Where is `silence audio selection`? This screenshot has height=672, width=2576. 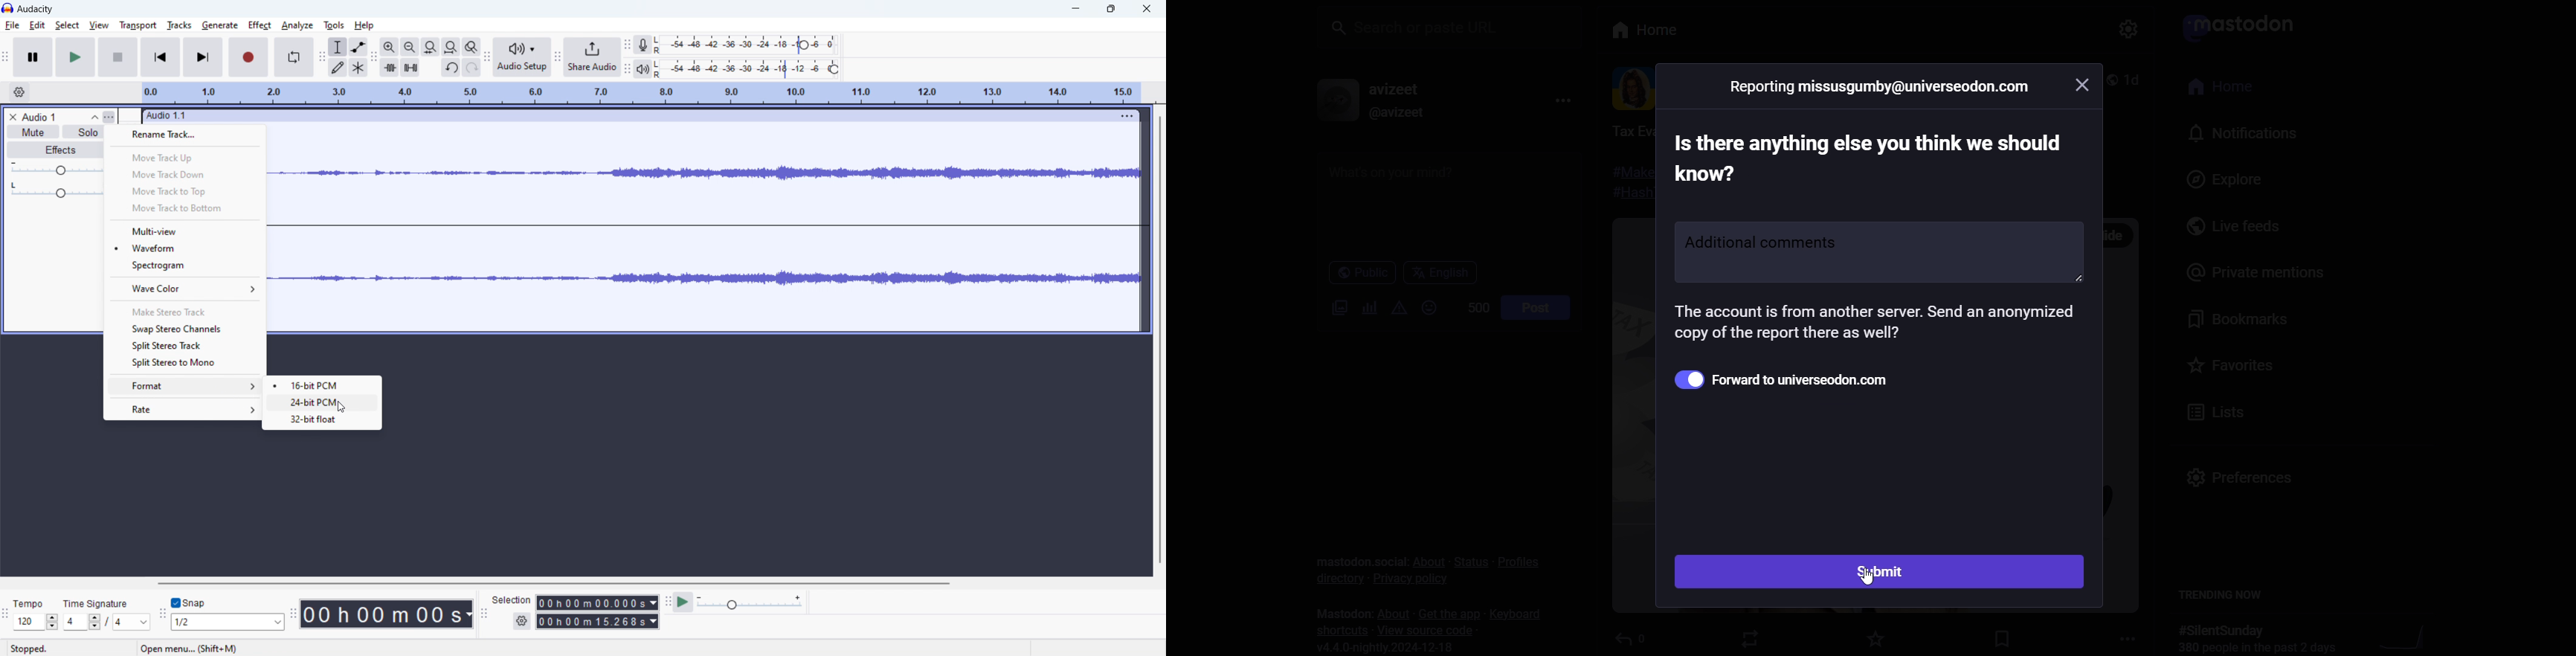 silence audio selection is located at coordinates (410, 67).